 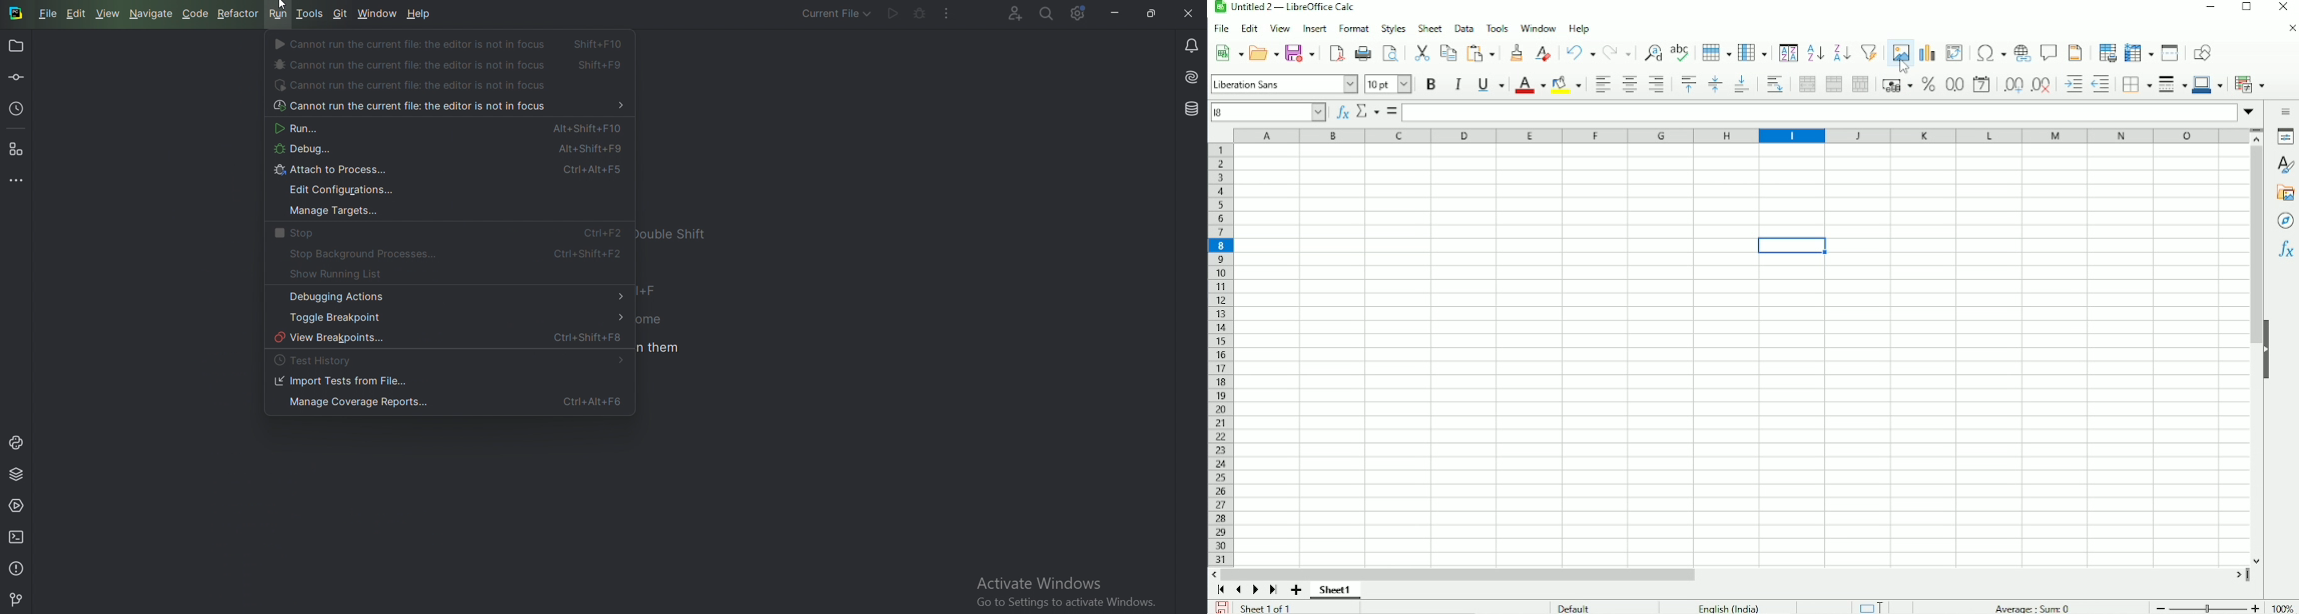 I want to click on Navigate, so click(x=153, y=14).